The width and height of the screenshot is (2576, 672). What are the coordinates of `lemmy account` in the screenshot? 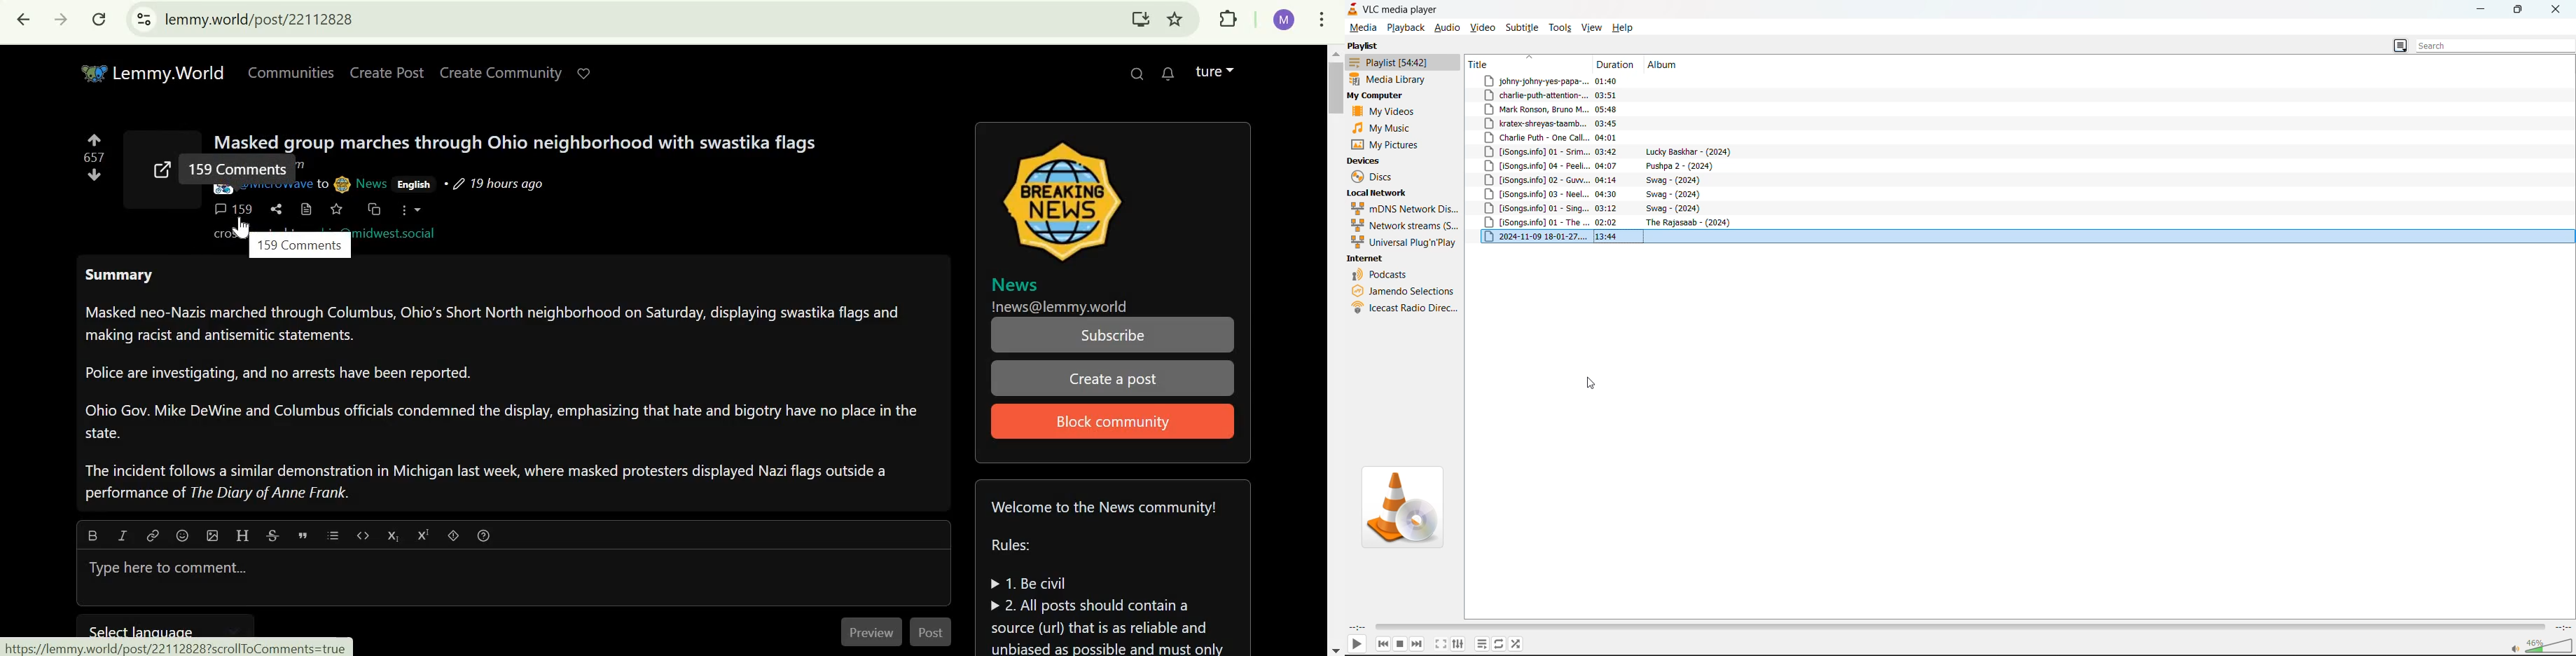 It's located at (1216, 72).